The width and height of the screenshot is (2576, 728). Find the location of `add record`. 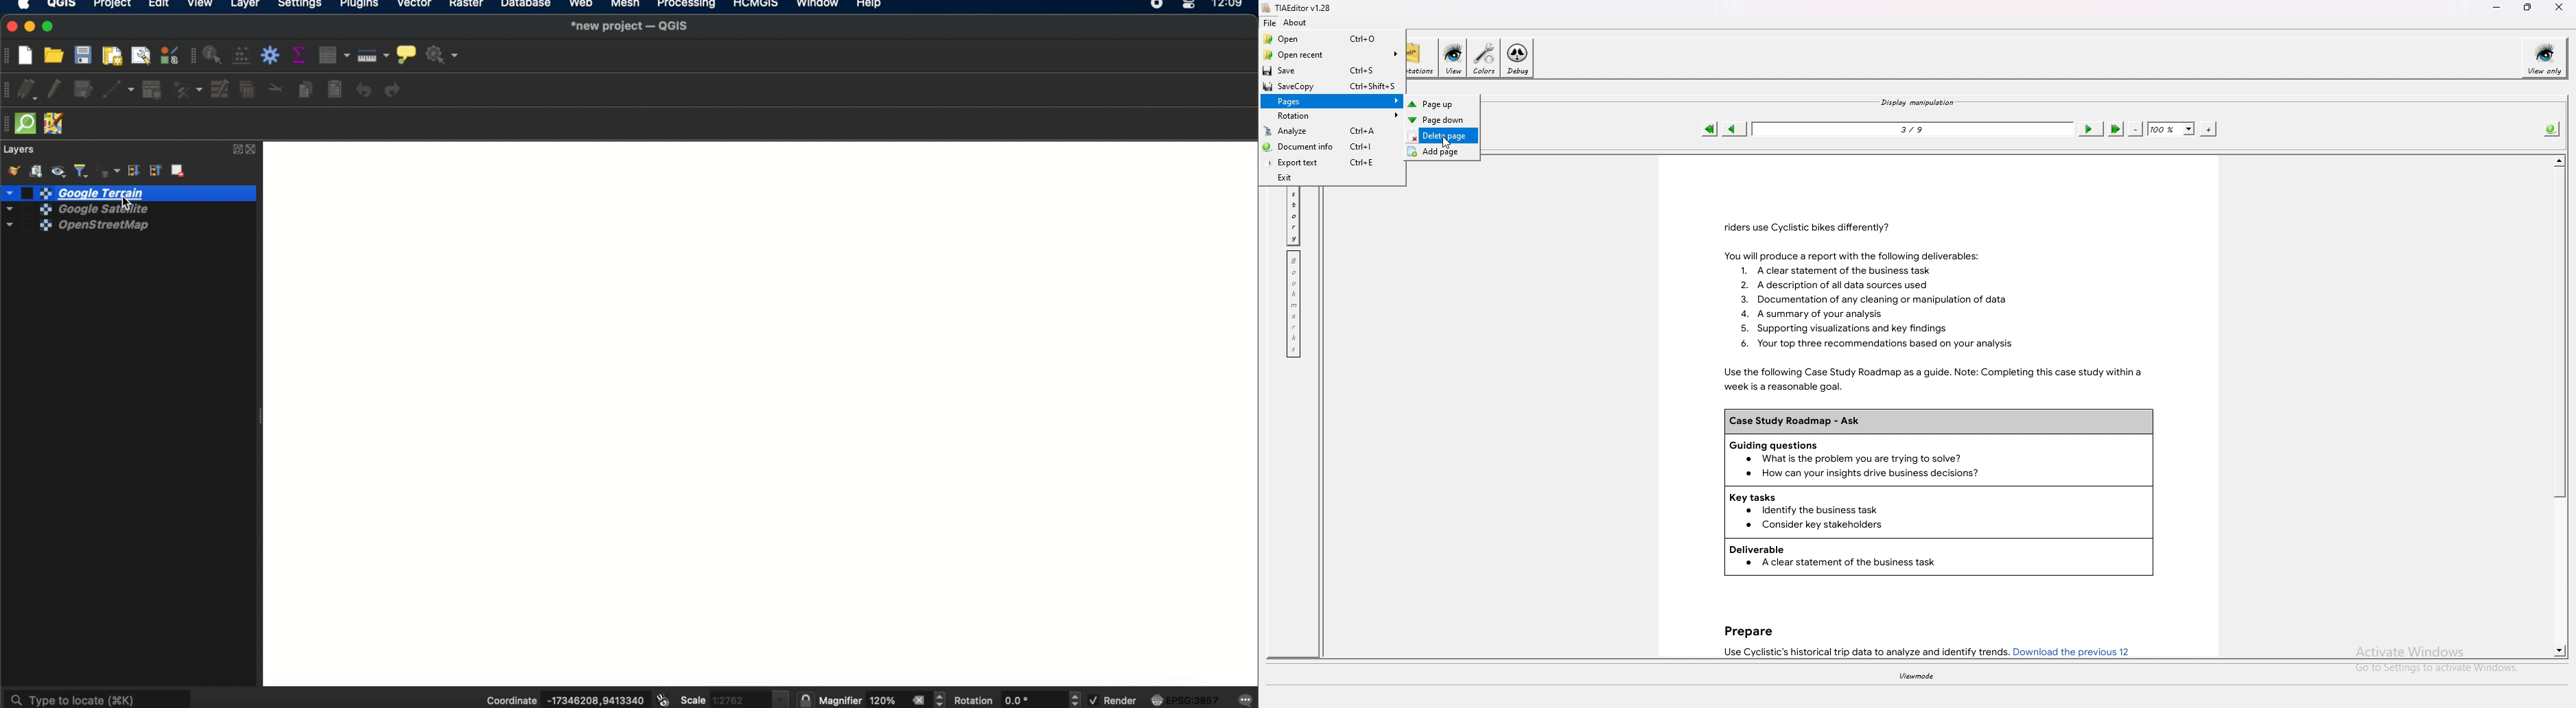

add record is located at coordinates (151, 90).